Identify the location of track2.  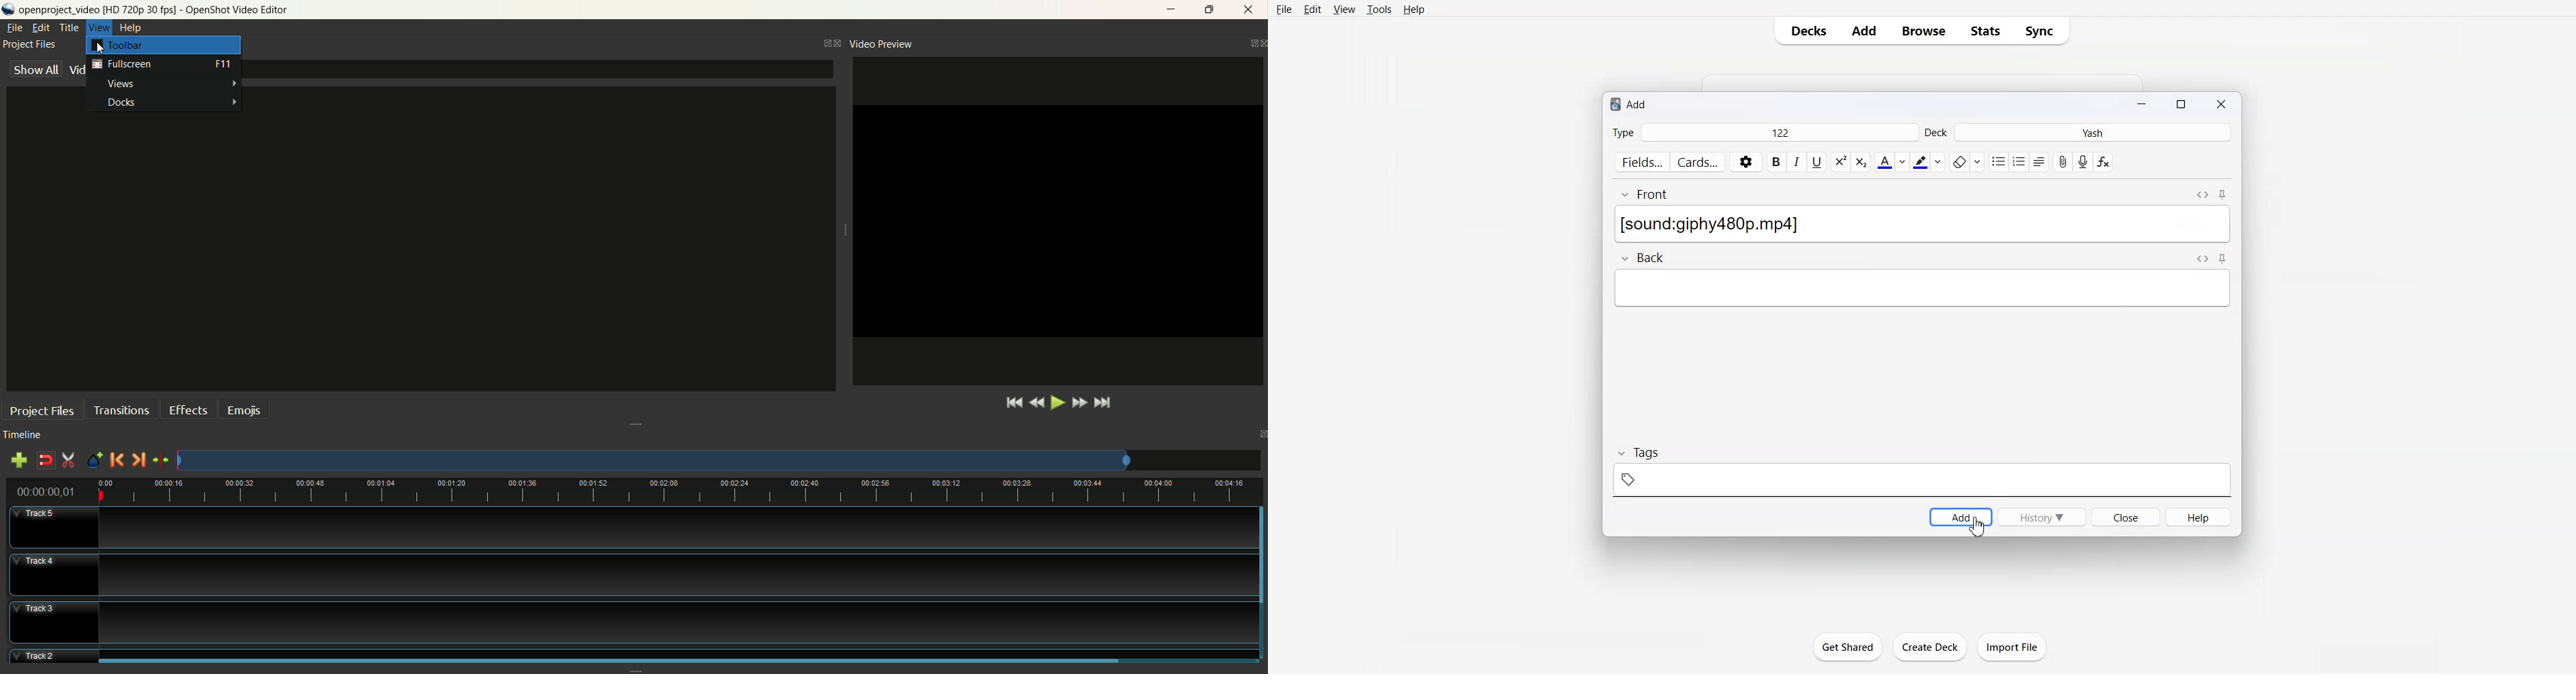
(635, 655).